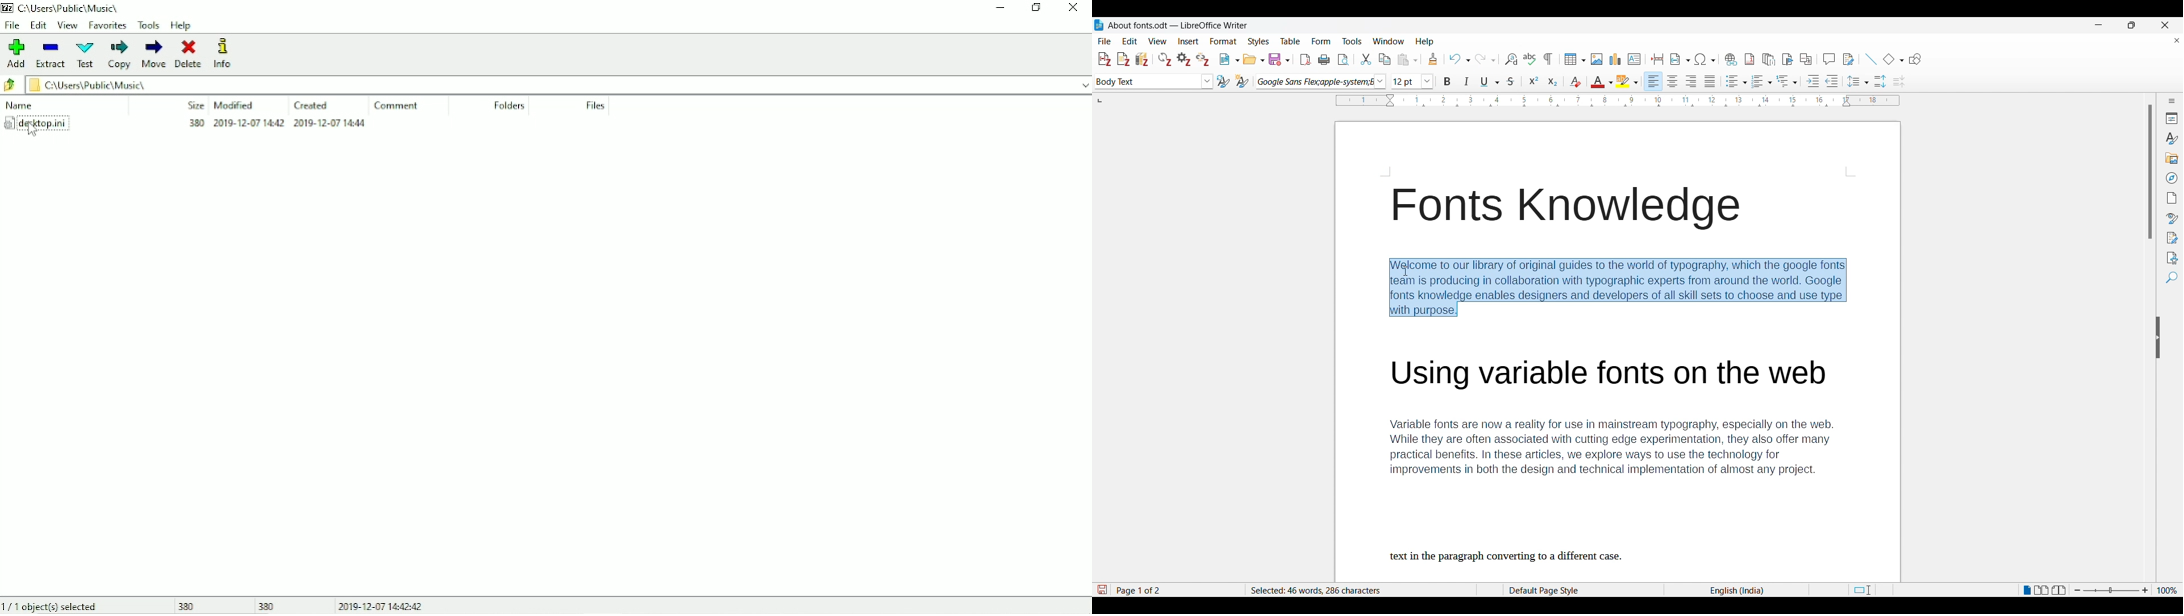 This screenshot has height=616, width=2184. What do you see at coordinates (1226, 48) in the screenshot?
I see `Cursor clicking on Format menu` at bounding box center [1226, 48].